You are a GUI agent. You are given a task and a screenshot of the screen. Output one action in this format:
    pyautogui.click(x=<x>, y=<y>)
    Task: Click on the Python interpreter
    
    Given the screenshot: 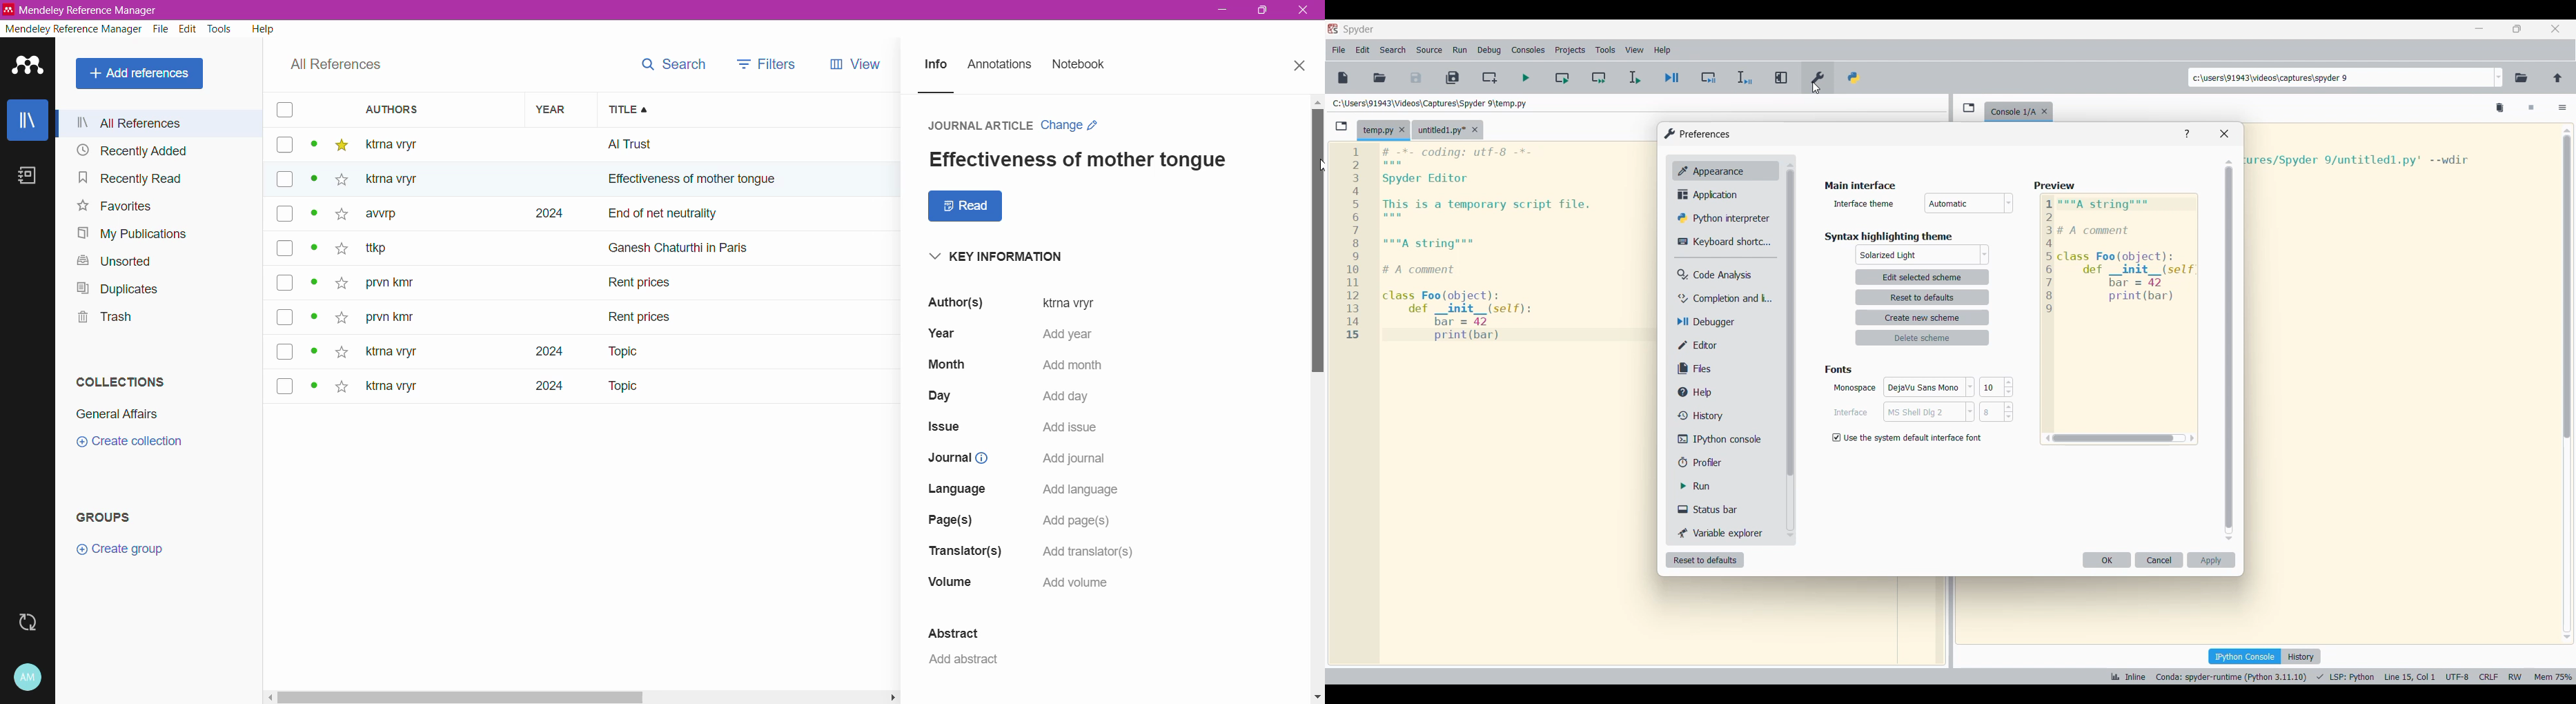 What is the action you would take?
    pyautogui.click(x=1726, y=218)
    